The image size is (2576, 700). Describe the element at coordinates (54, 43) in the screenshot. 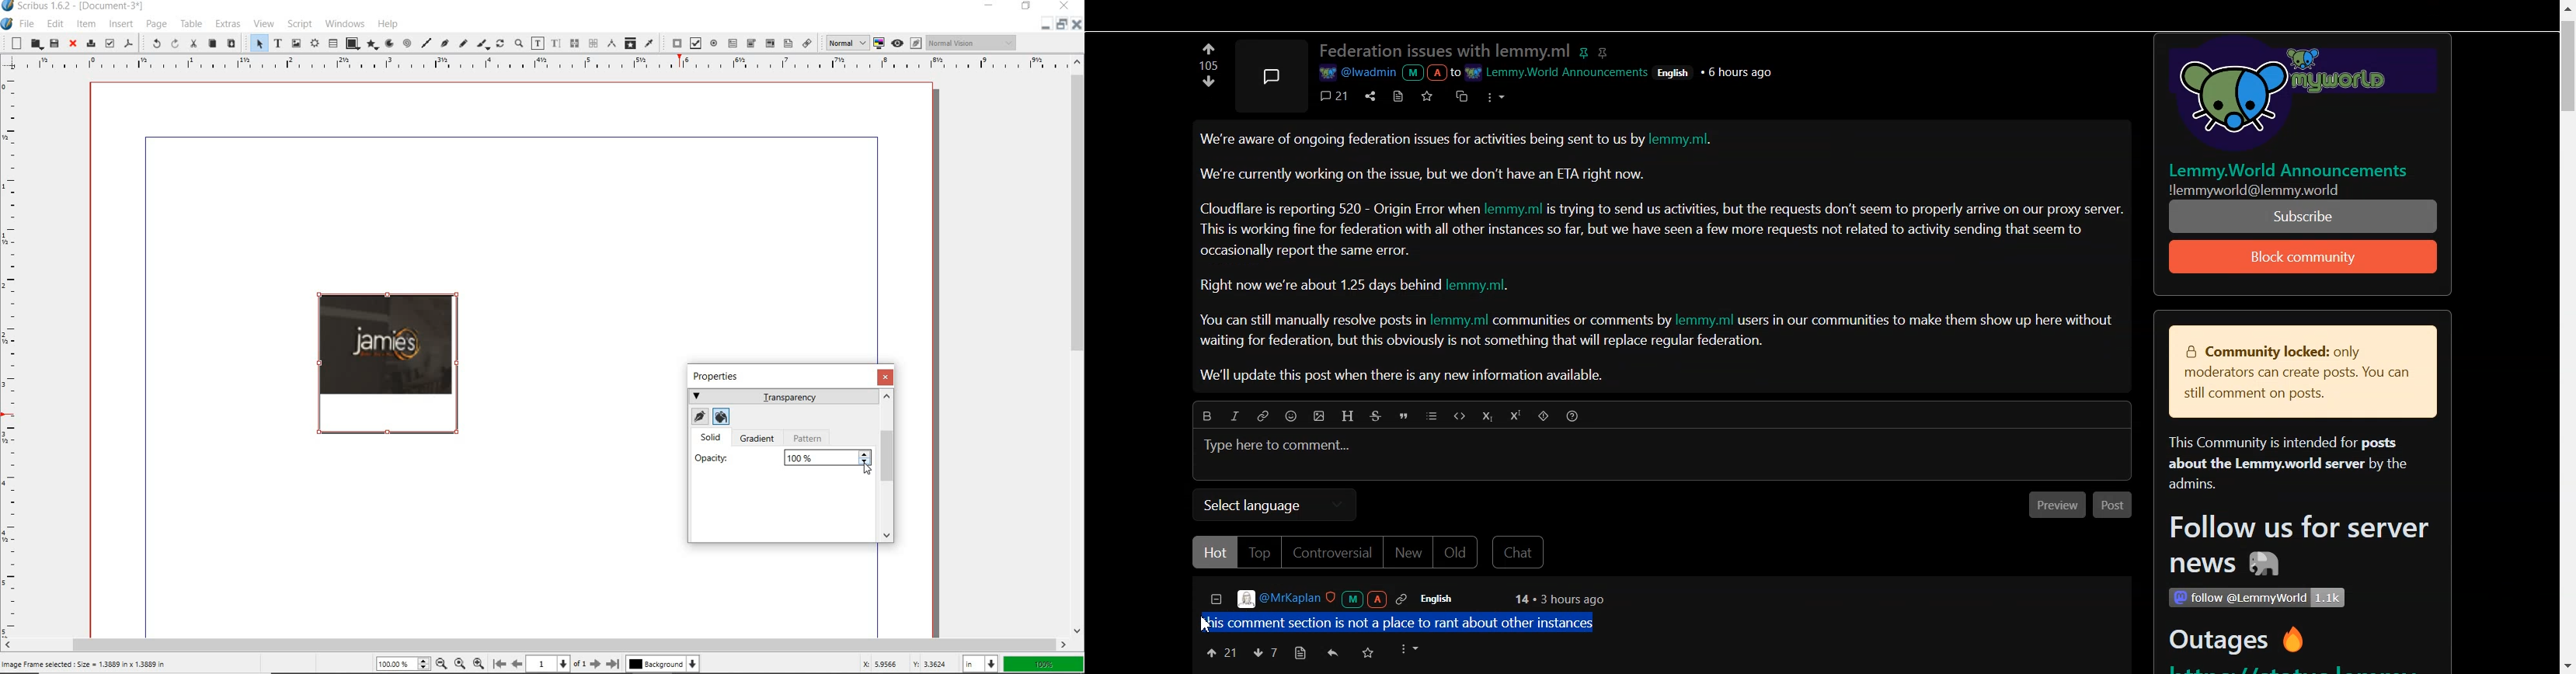

I see `save` at that location.